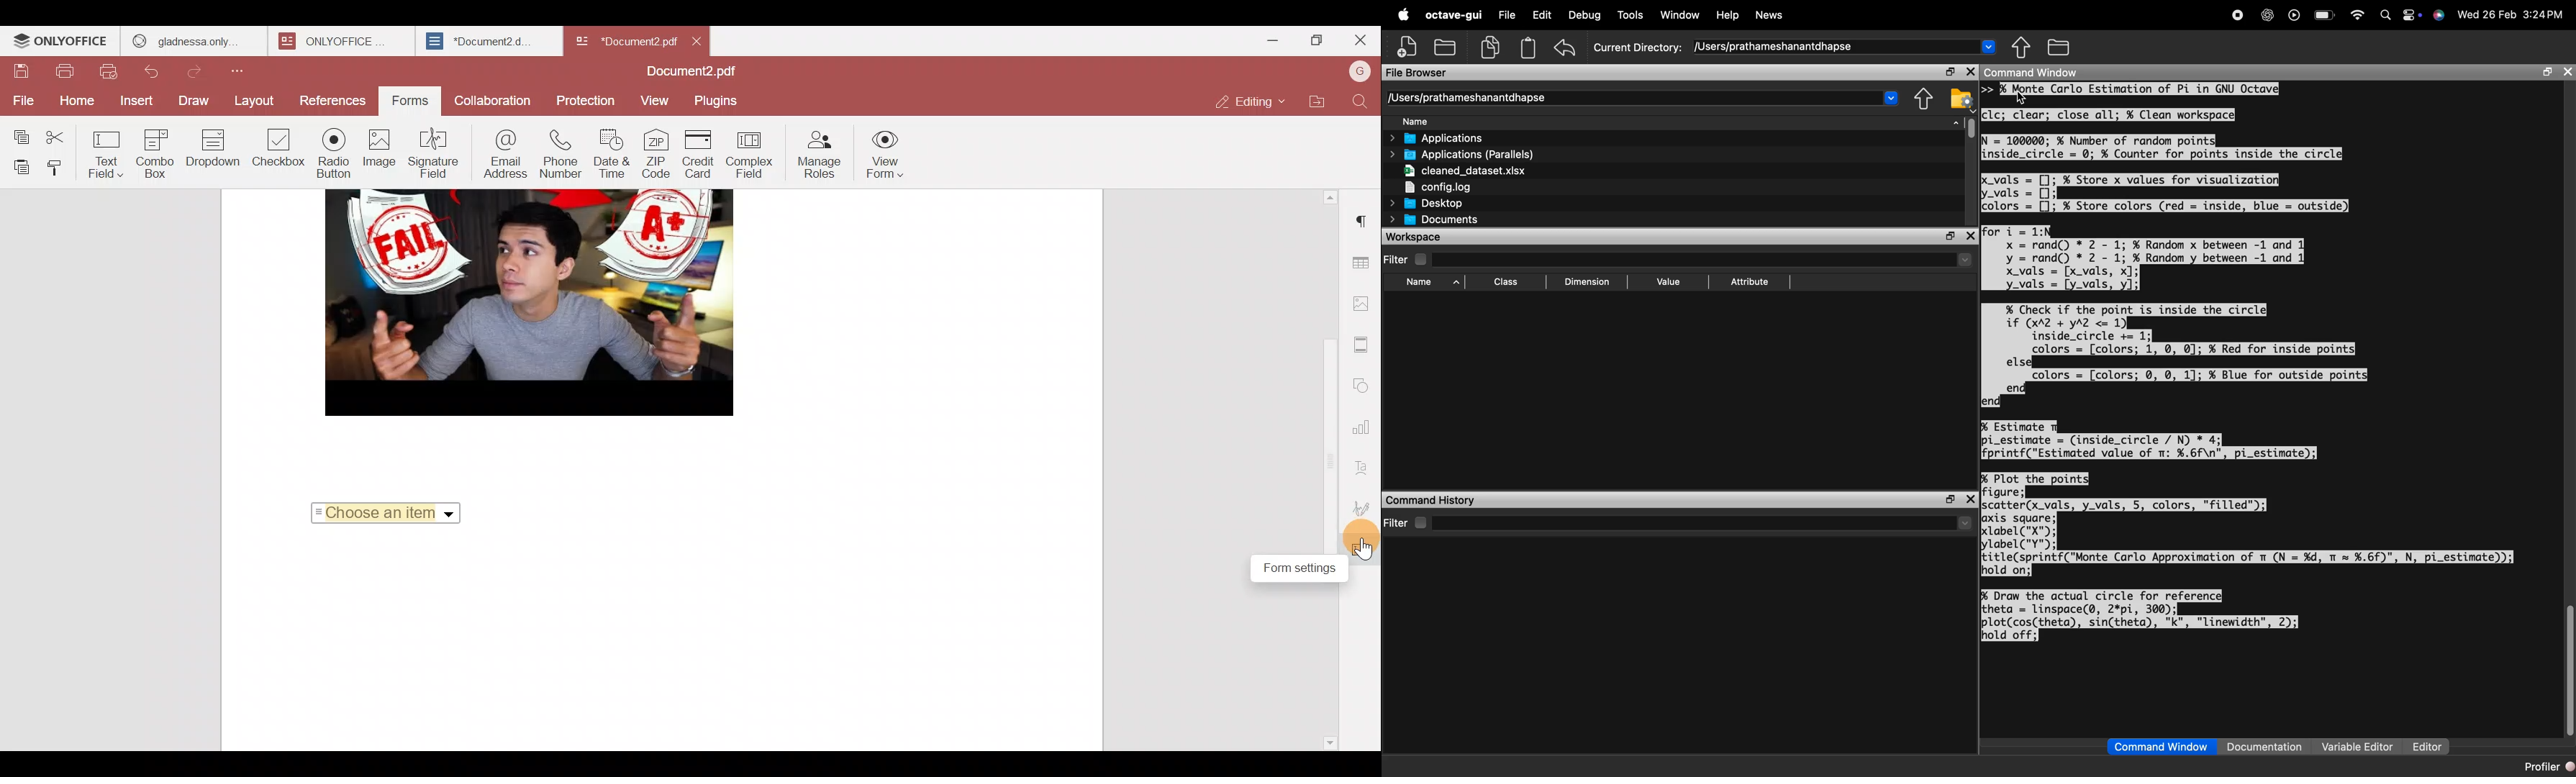  Describe the element at coordinates (1364, 304) in the screenshot. I see `Image settings` at that location.